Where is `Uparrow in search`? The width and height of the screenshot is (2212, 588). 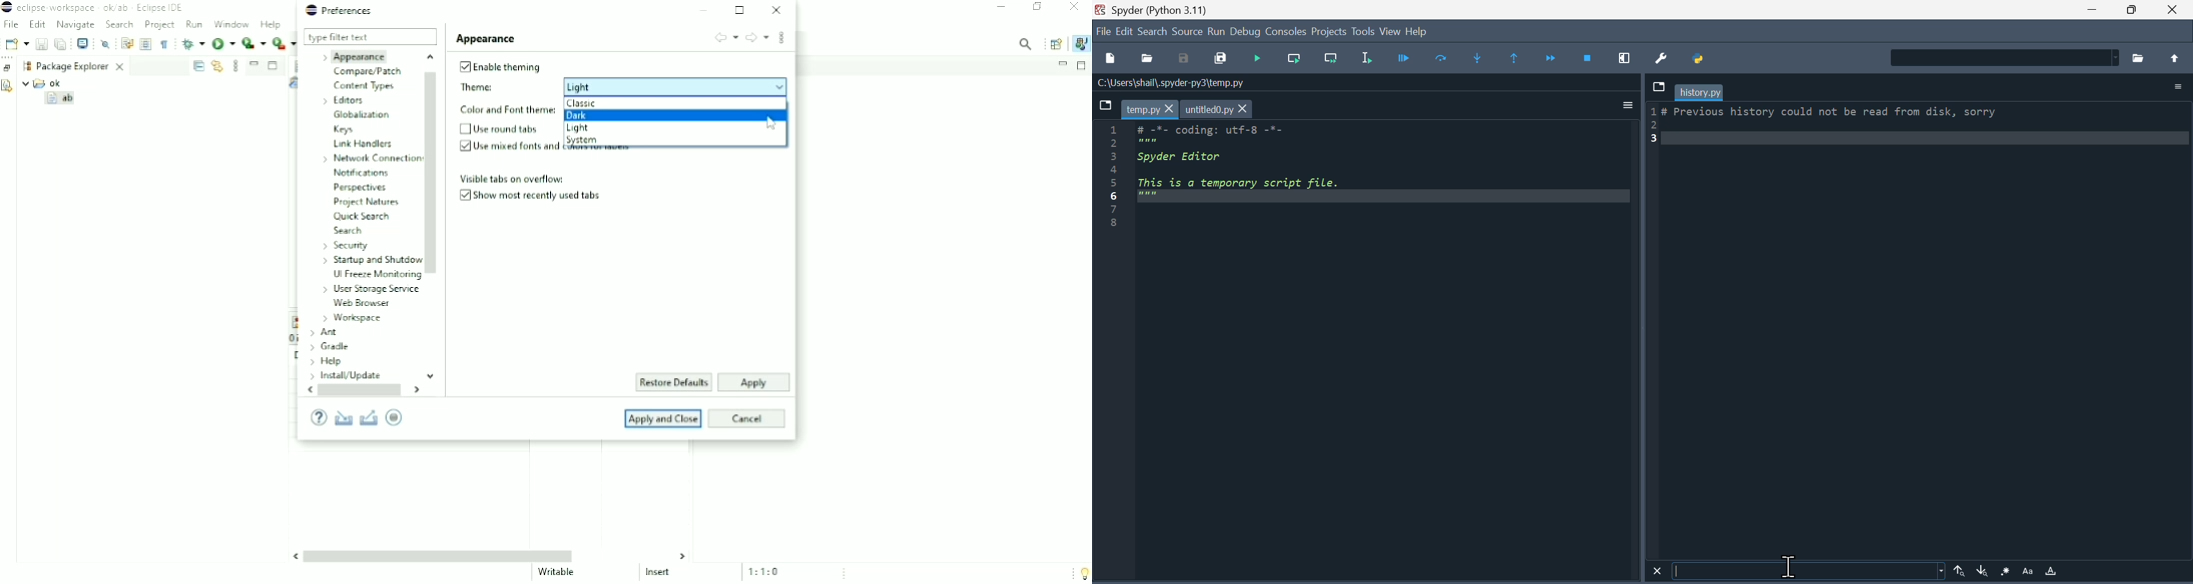
Uparrow in search is located at coordinates (1959, 572).